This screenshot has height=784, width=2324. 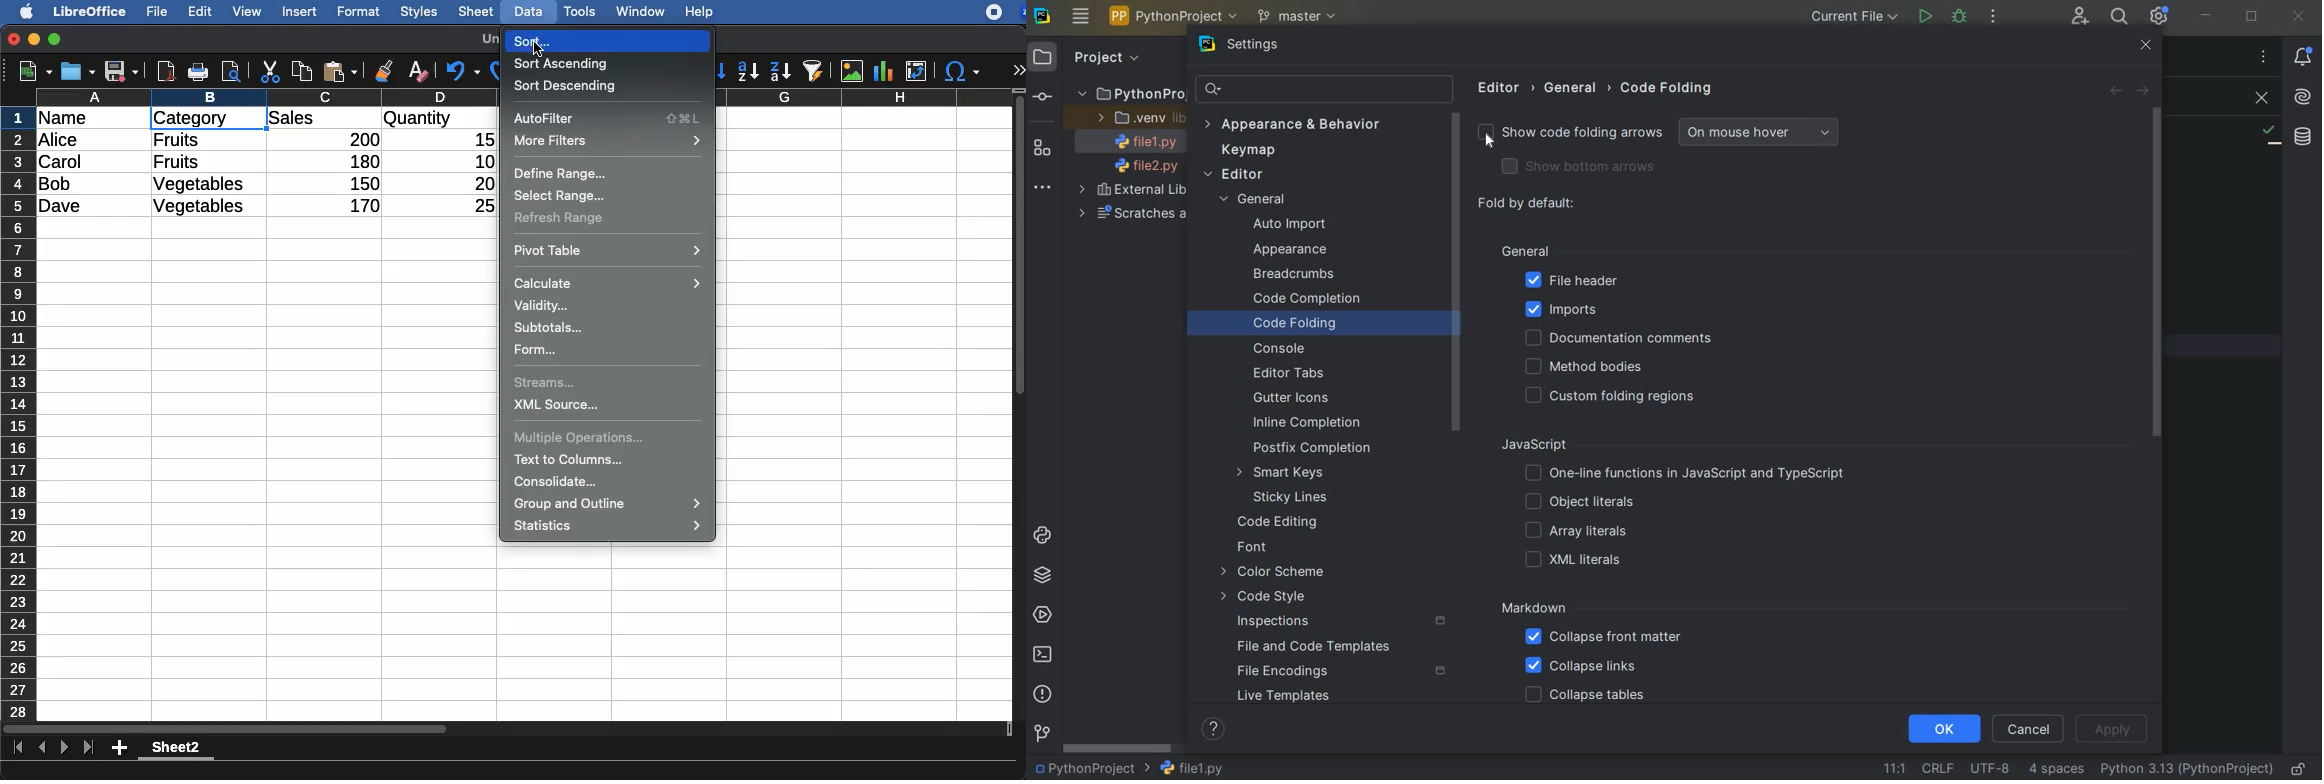 I want to click on sort, so click(x=524, y=41).